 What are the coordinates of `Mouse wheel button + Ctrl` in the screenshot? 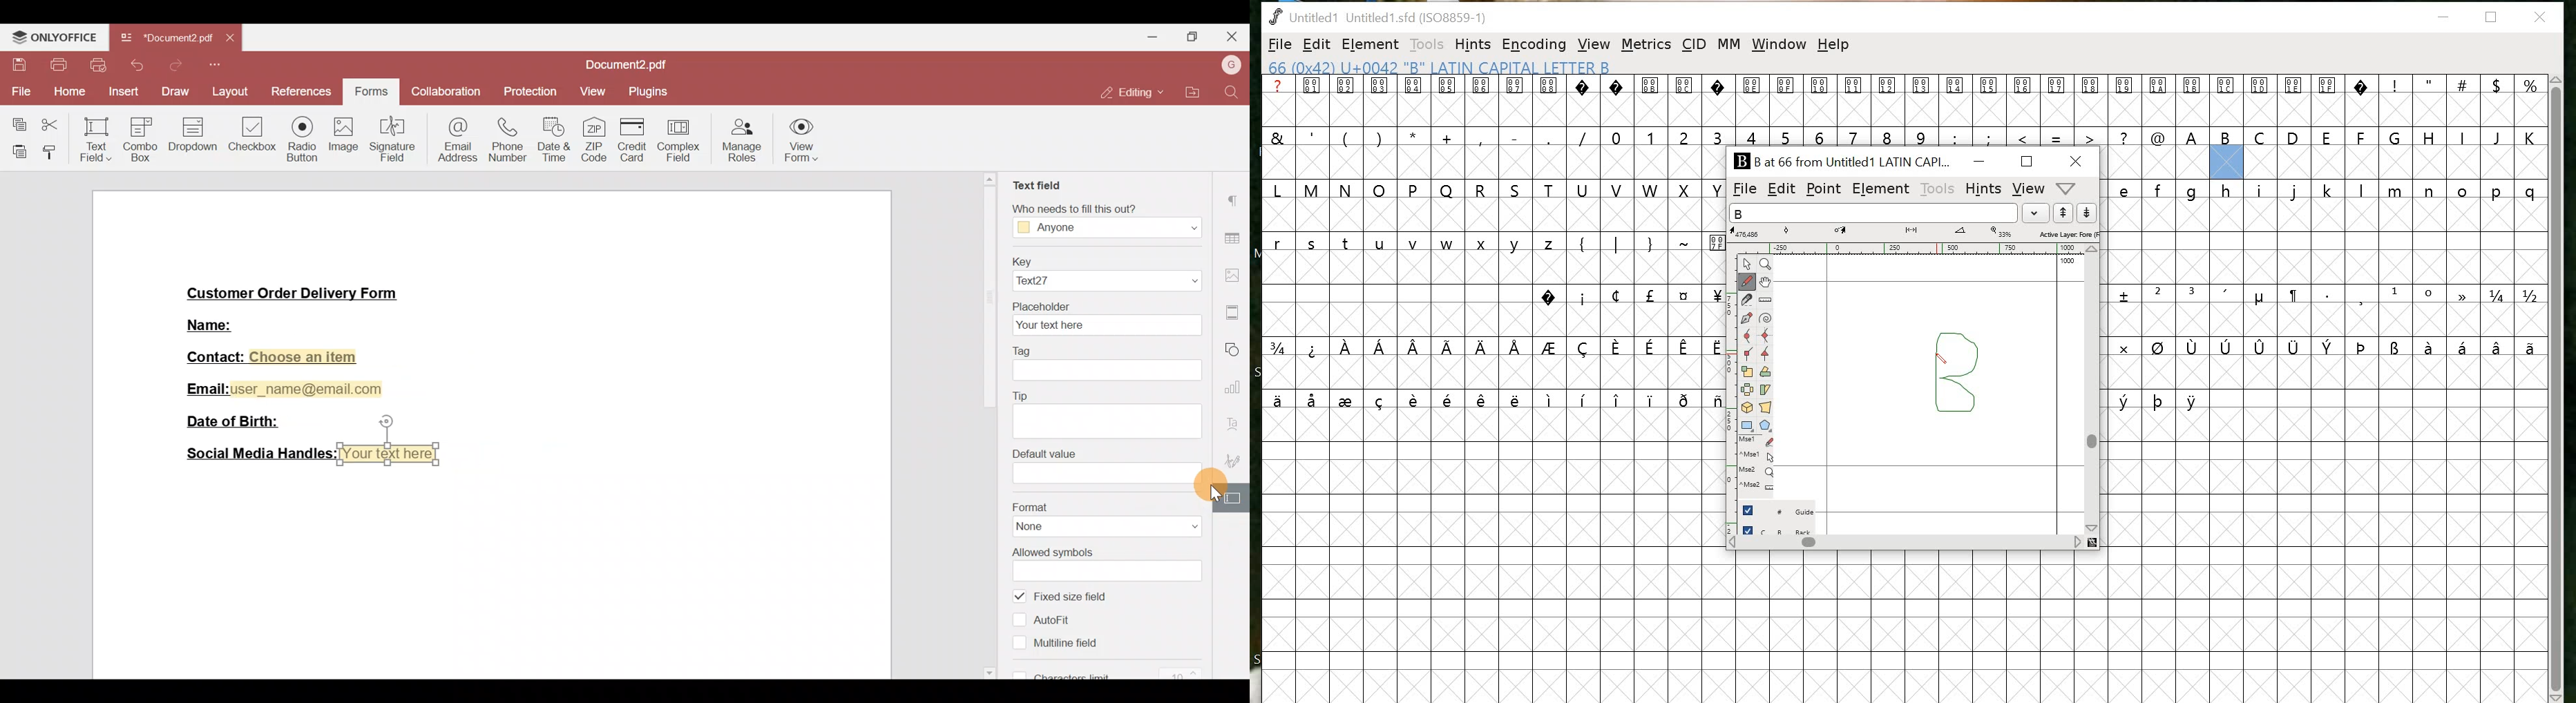 It's located at (1757, 486).